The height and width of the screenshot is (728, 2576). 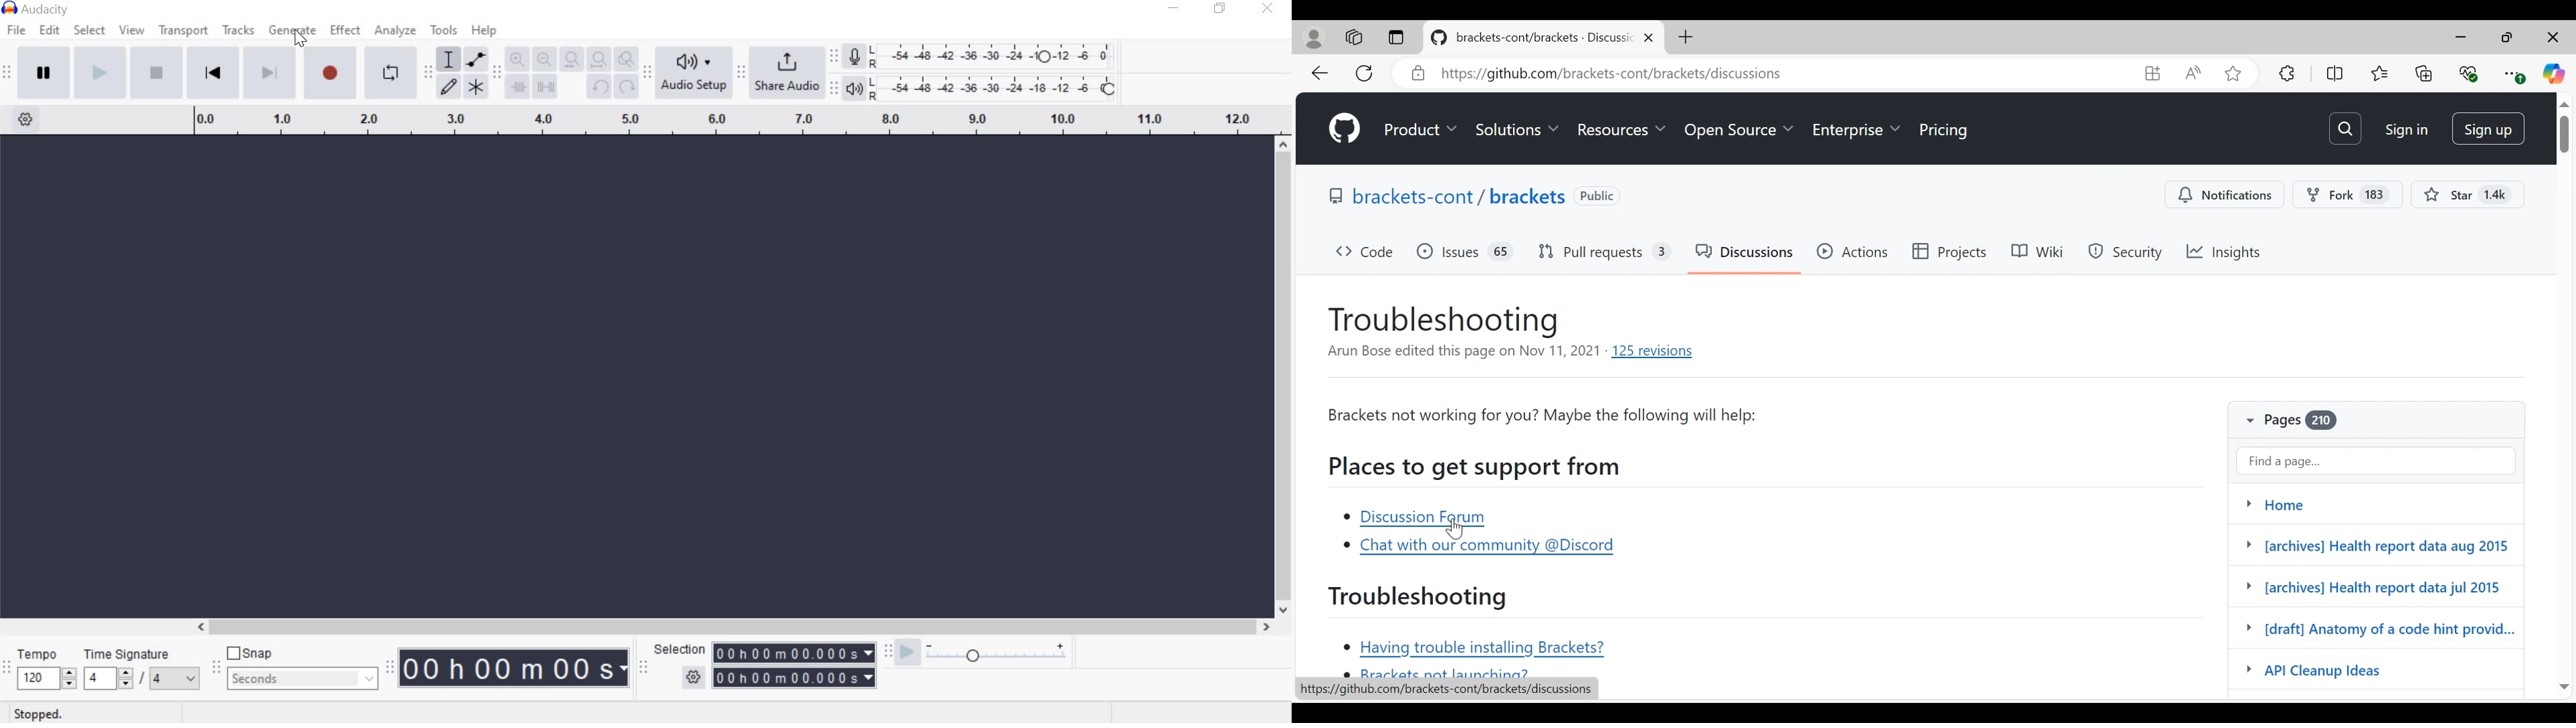 What do you see at coordinates (331, 73) in the screenshot?
I see `Record` at bounding box center [331, 73].